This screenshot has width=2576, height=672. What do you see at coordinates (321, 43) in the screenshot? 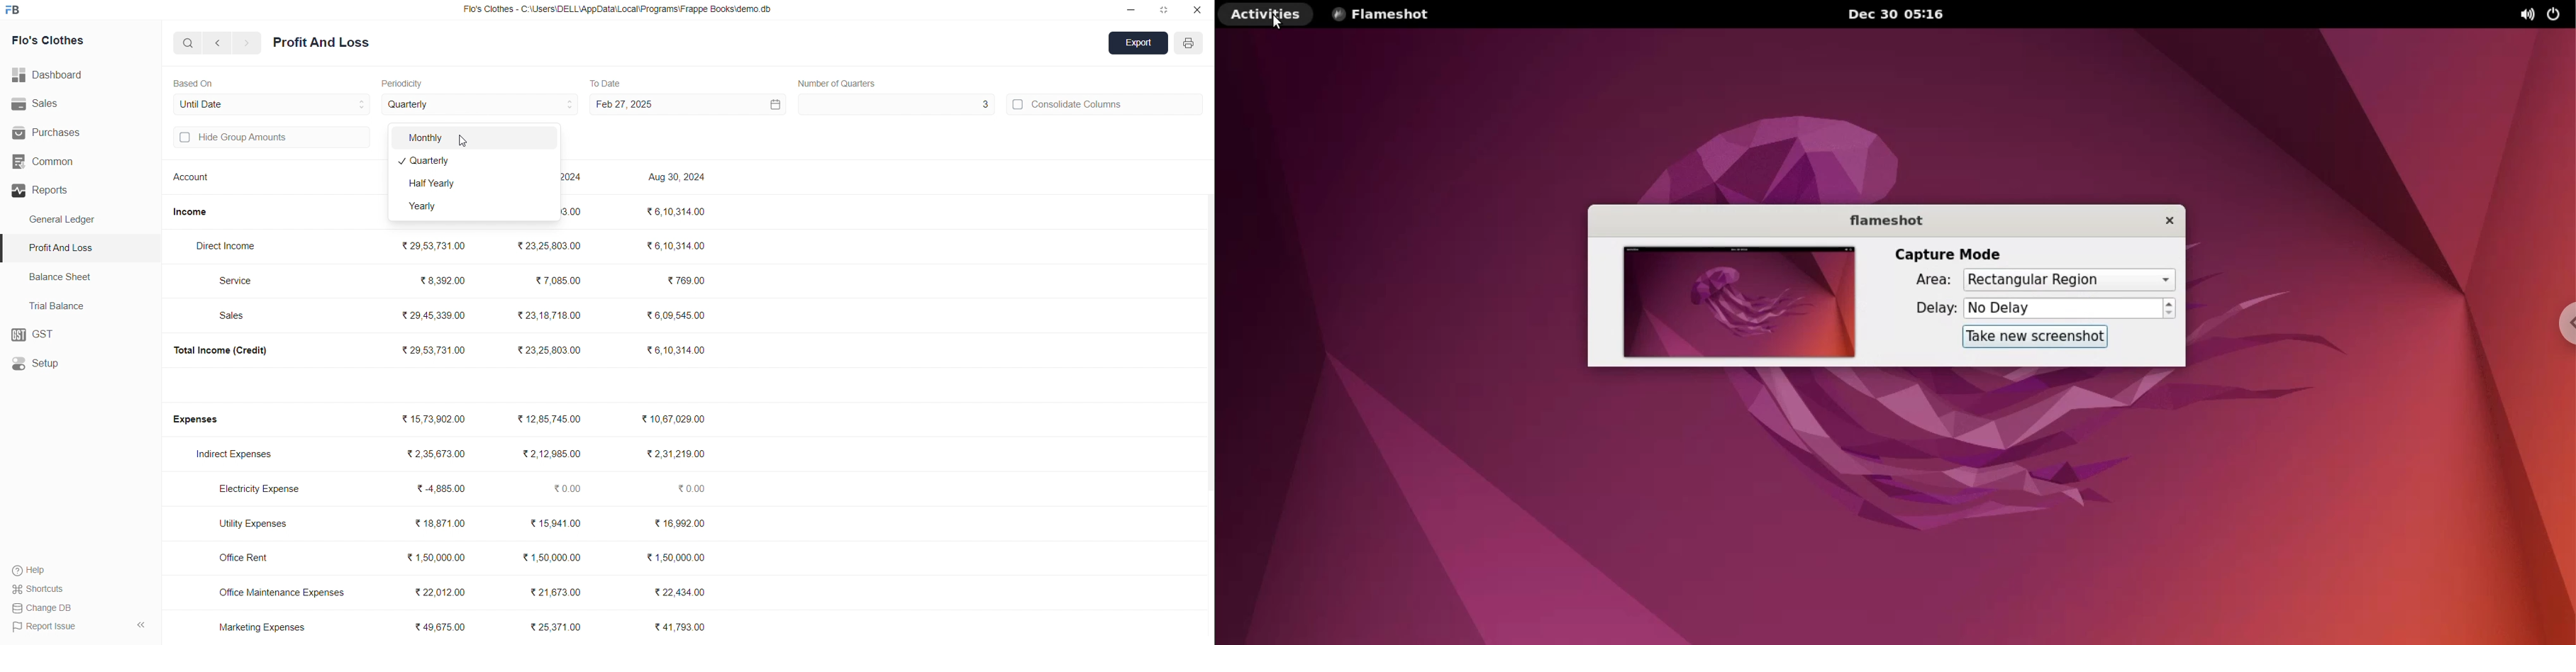
I see `Profit And Loss` at bounding box center [321, 43].